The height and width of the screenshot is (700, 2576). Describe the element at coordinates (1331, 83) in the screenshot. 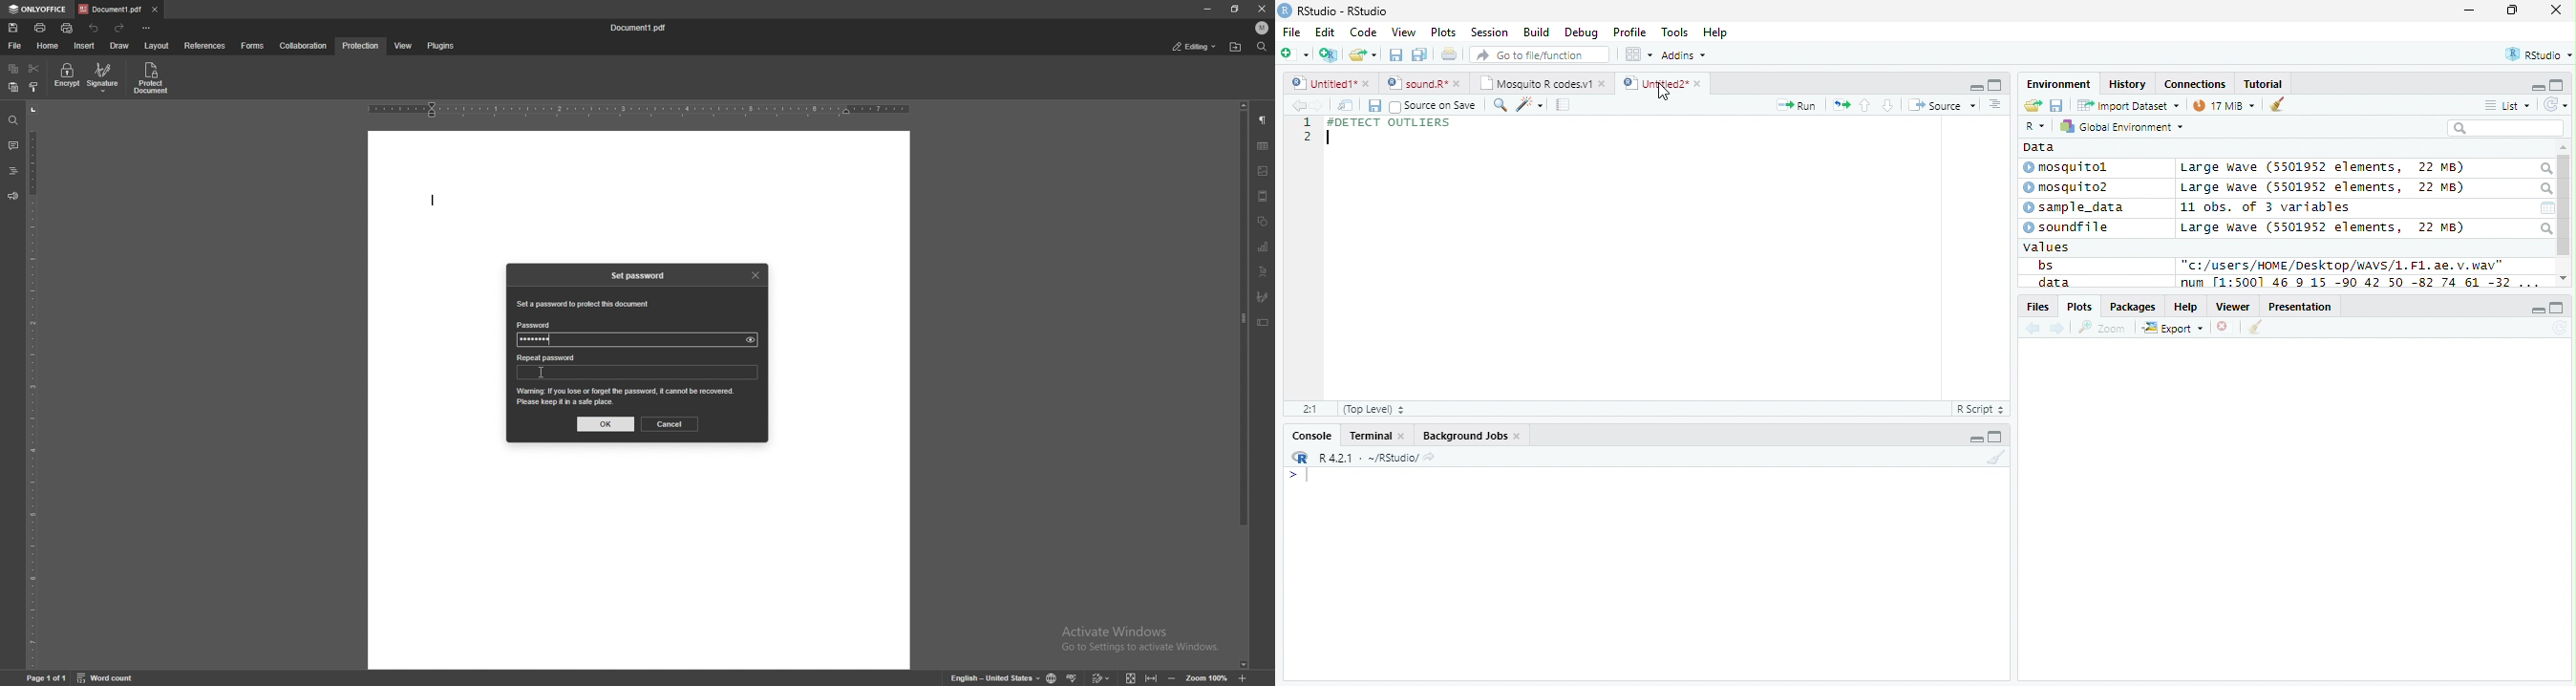

I see `Untitied1*` at that location.